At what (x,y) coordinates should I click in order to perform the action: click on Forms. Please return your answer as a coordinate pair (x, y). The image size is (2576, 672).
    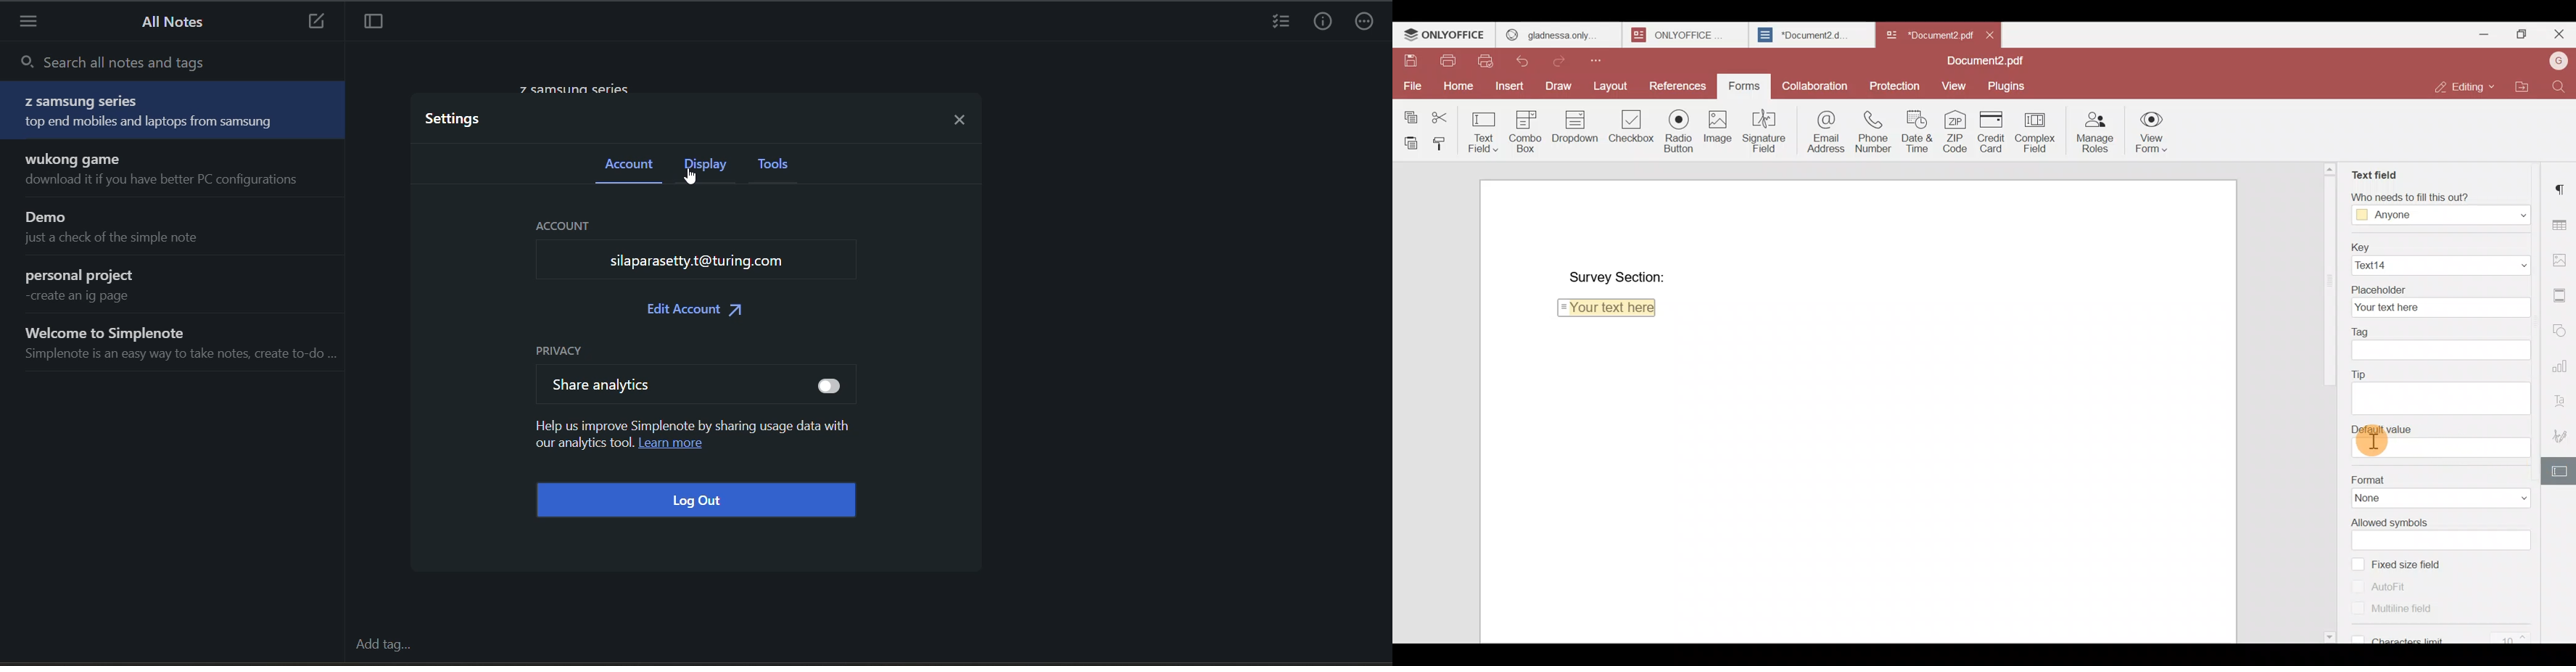
    Looking at the image, I should click on (1739, 86).